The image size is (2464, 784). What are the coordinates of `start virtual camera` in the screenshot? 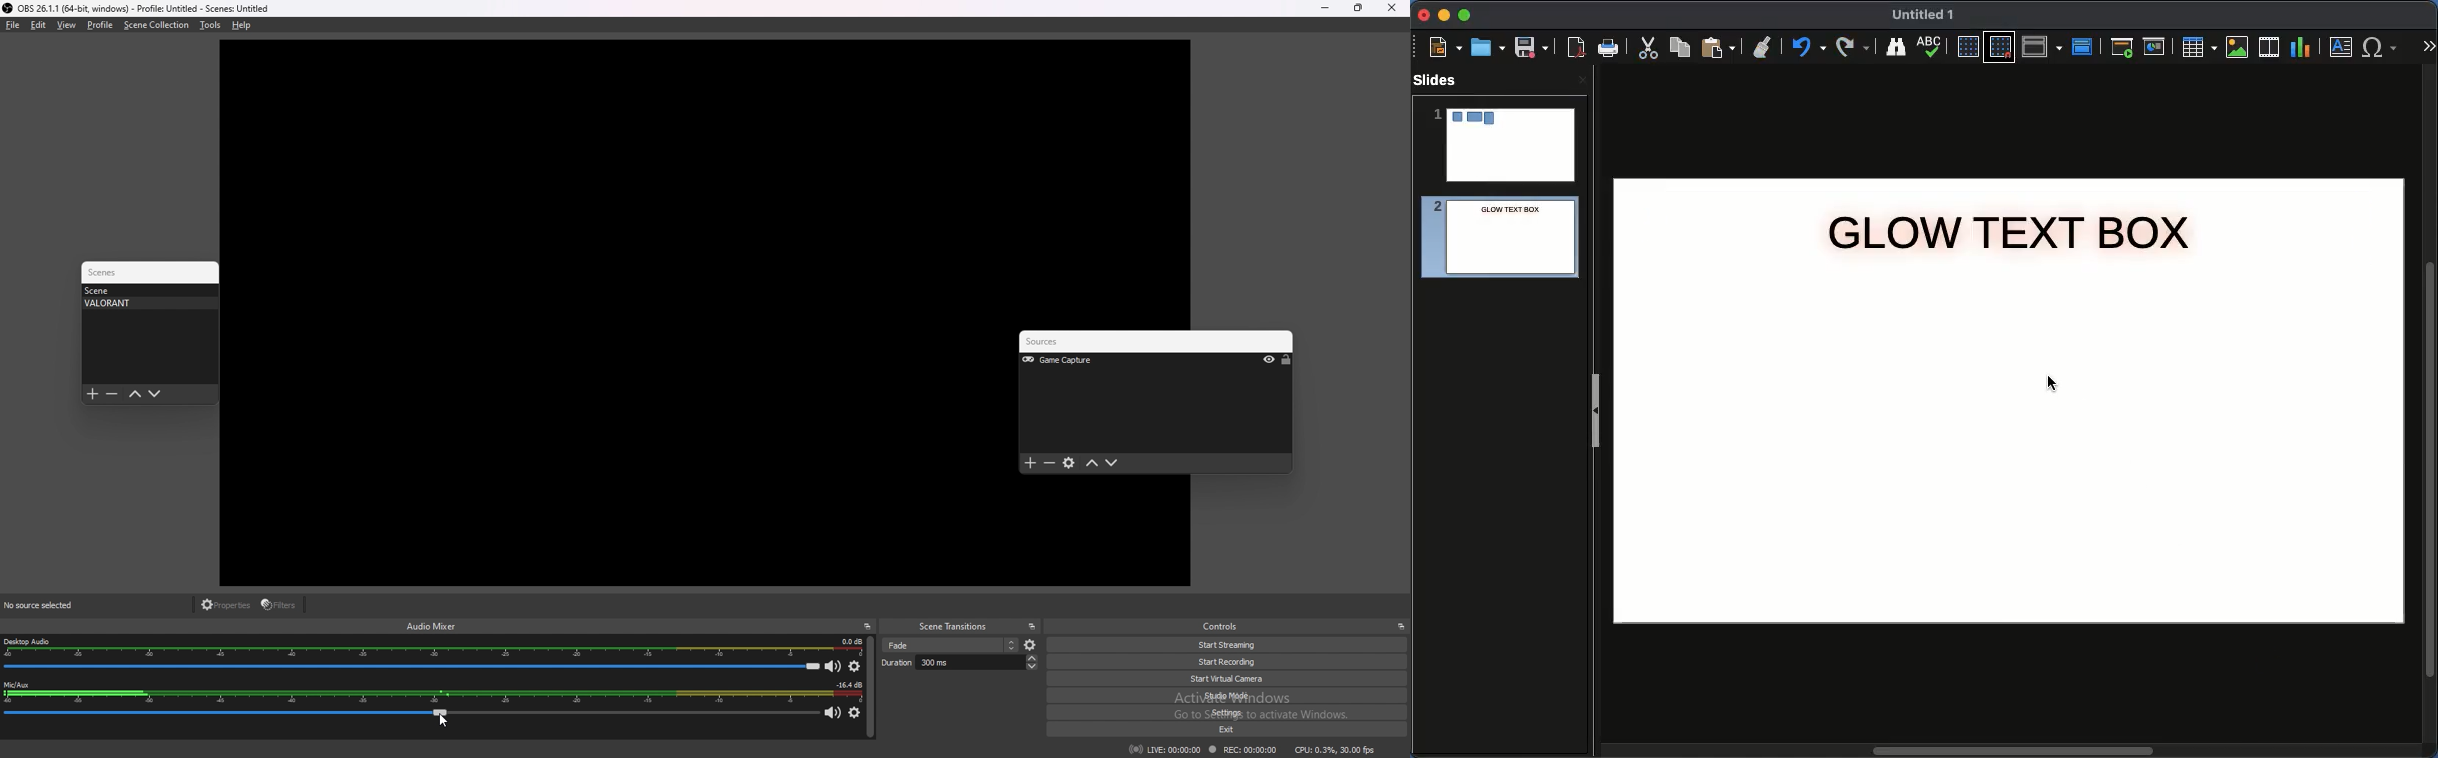 It's located at (1235, 679).